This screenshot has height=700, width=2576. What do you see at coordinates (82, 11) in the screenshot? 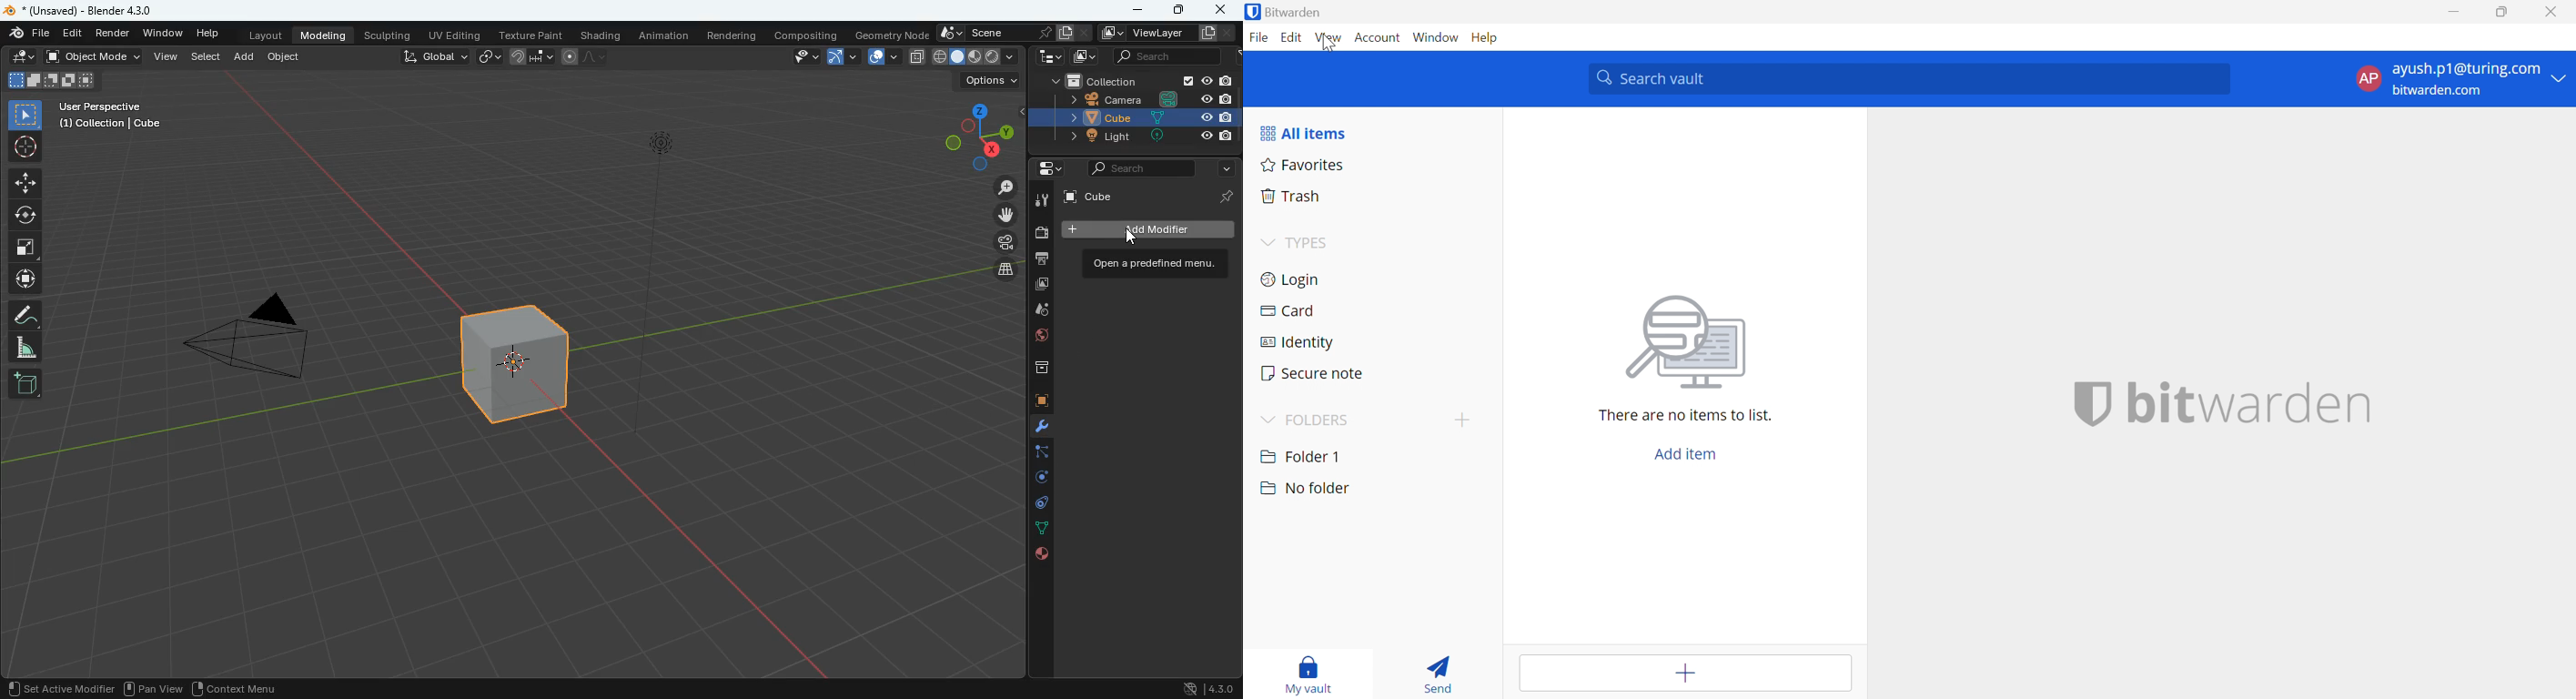
I see `blender` at bounding box center [82, 11].